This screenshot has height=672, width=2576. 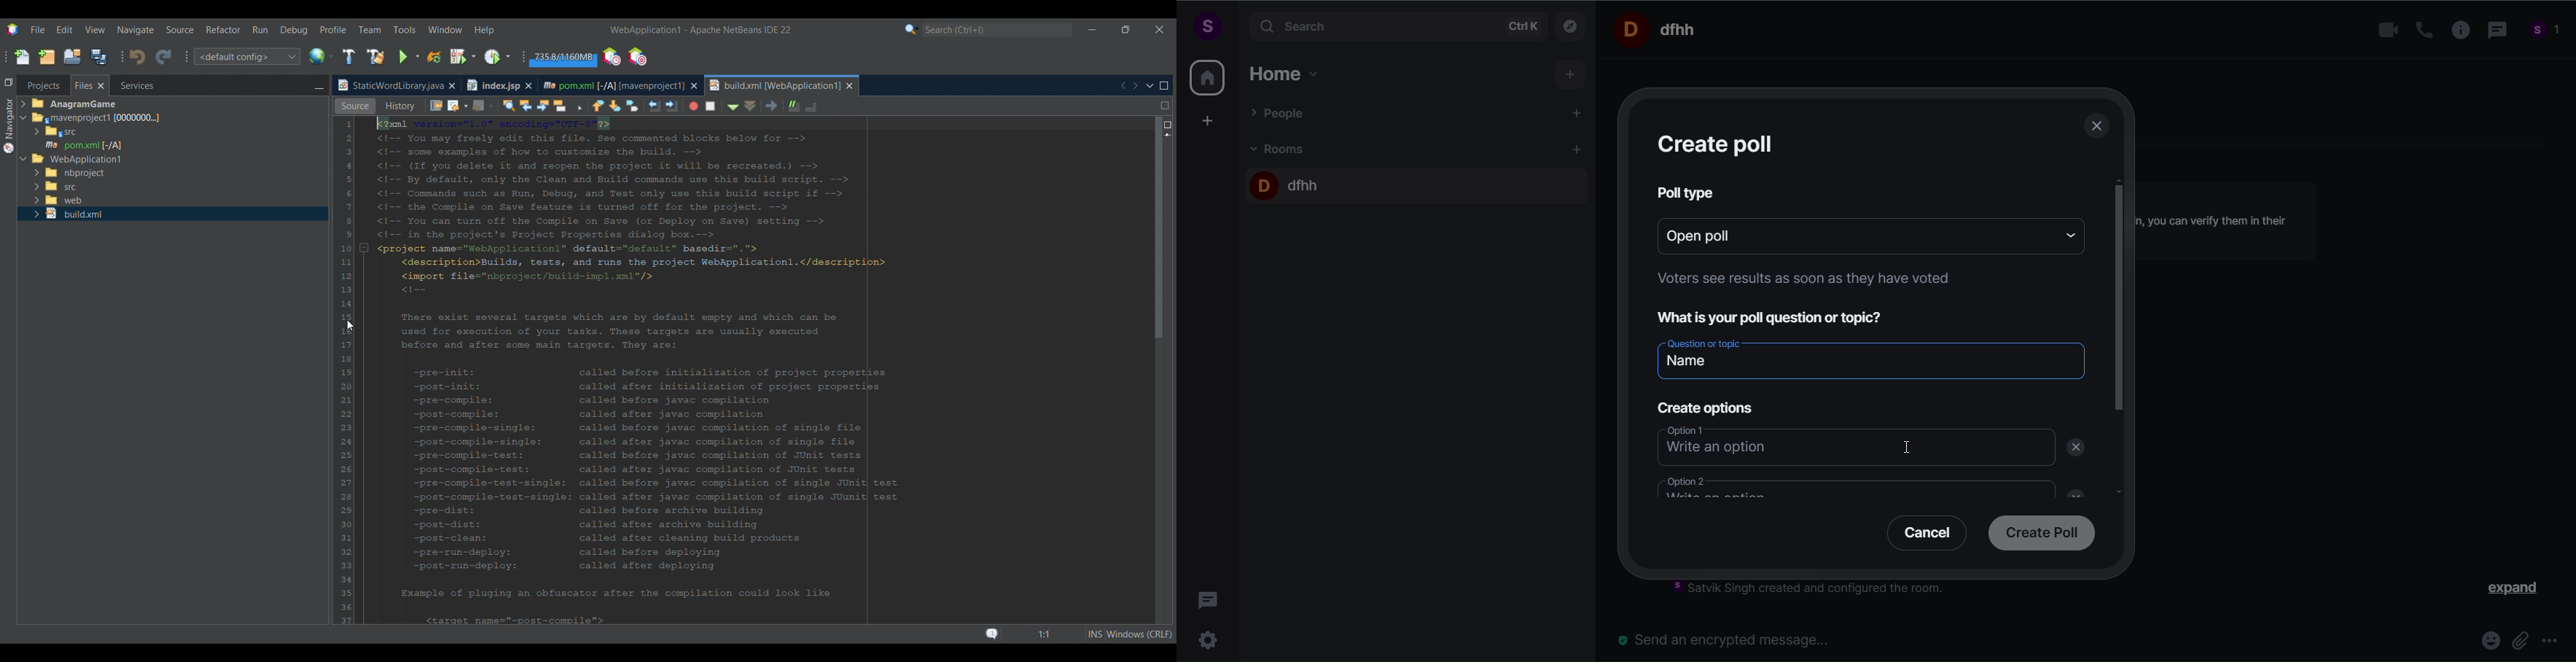 What do you see at coordinates (1123, 86) in the screenshot?
I see `Previous` at bounding box center [1123, 86].